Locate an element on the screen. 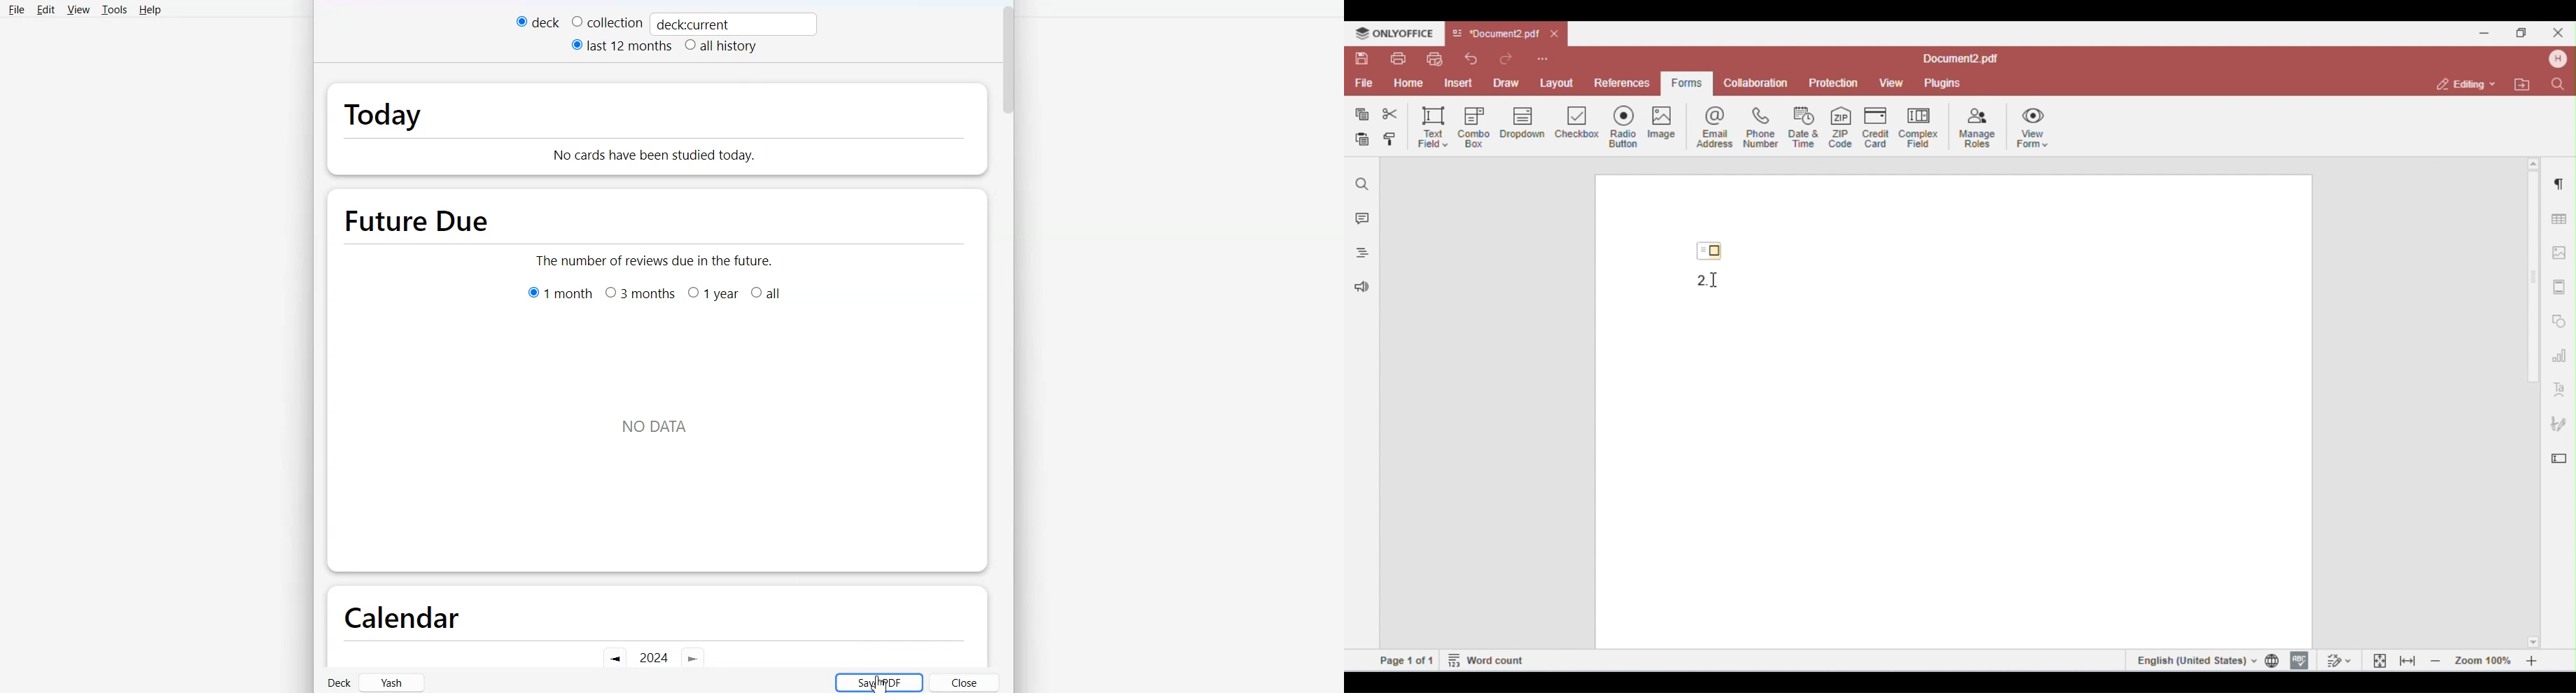  Future Due is located at coordinates (420, 216).